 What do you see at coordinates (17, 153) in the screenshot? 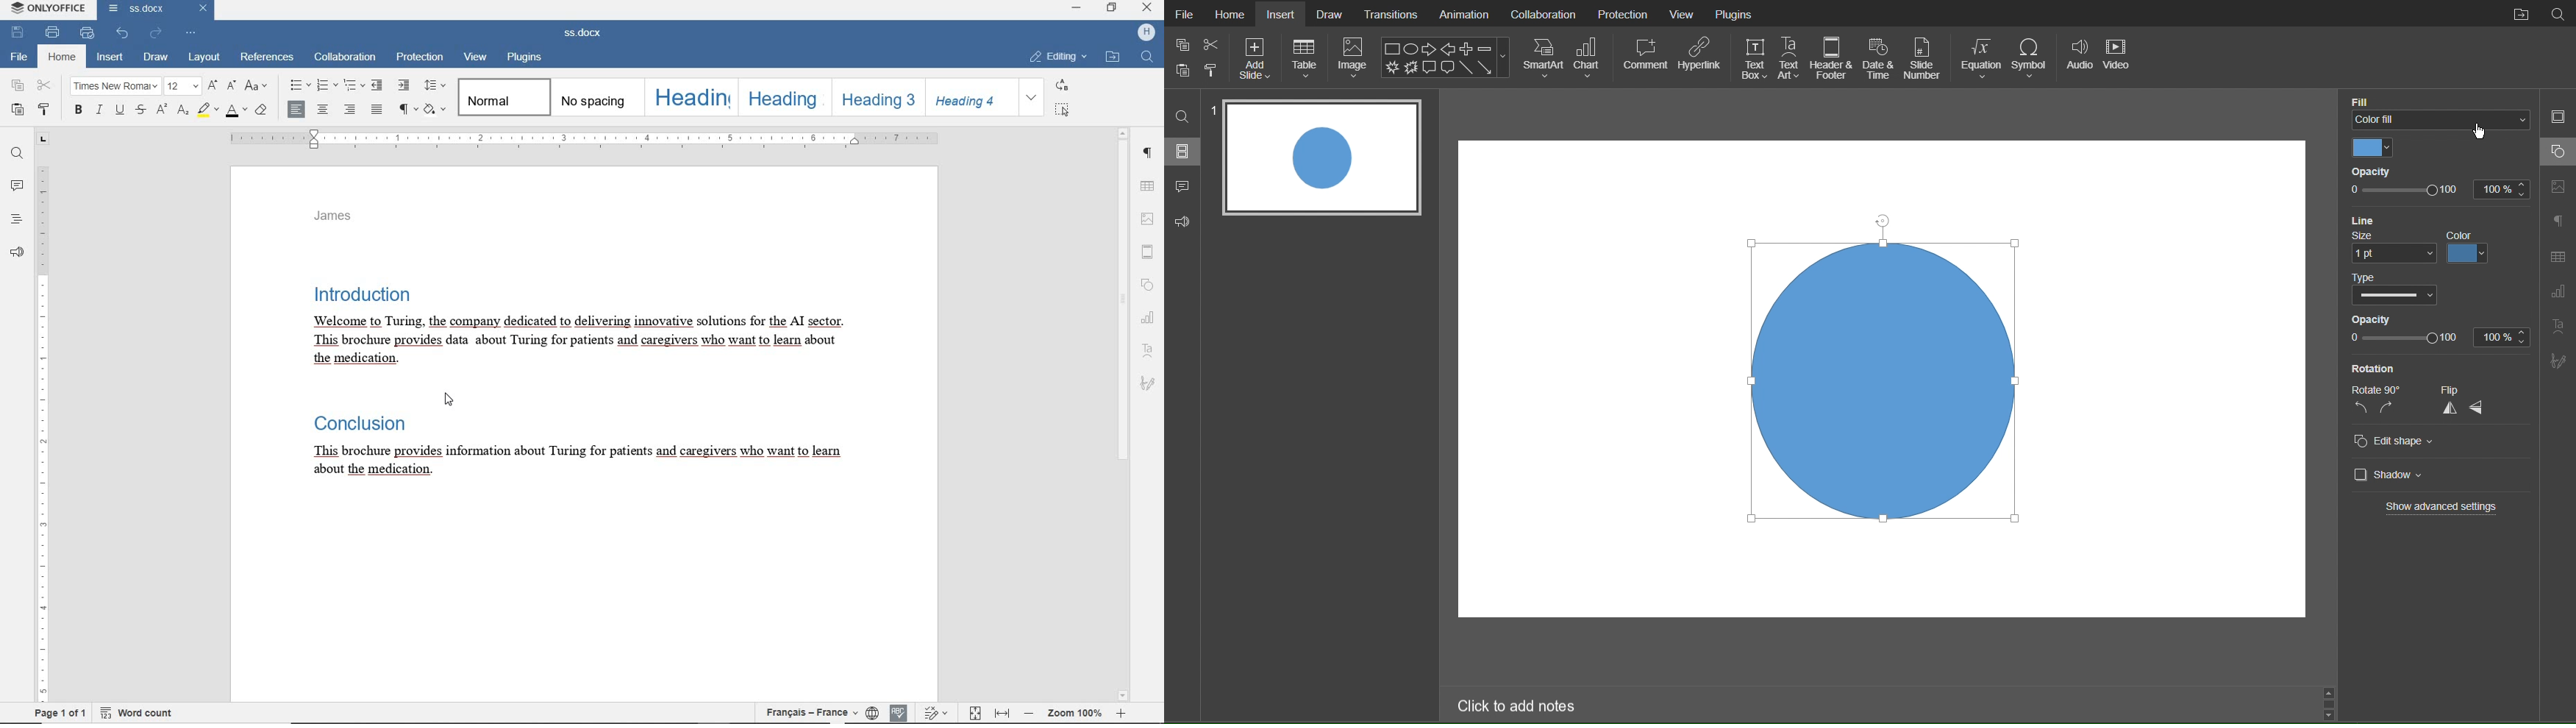
I see `FIND` at bounding box center [17, 153].